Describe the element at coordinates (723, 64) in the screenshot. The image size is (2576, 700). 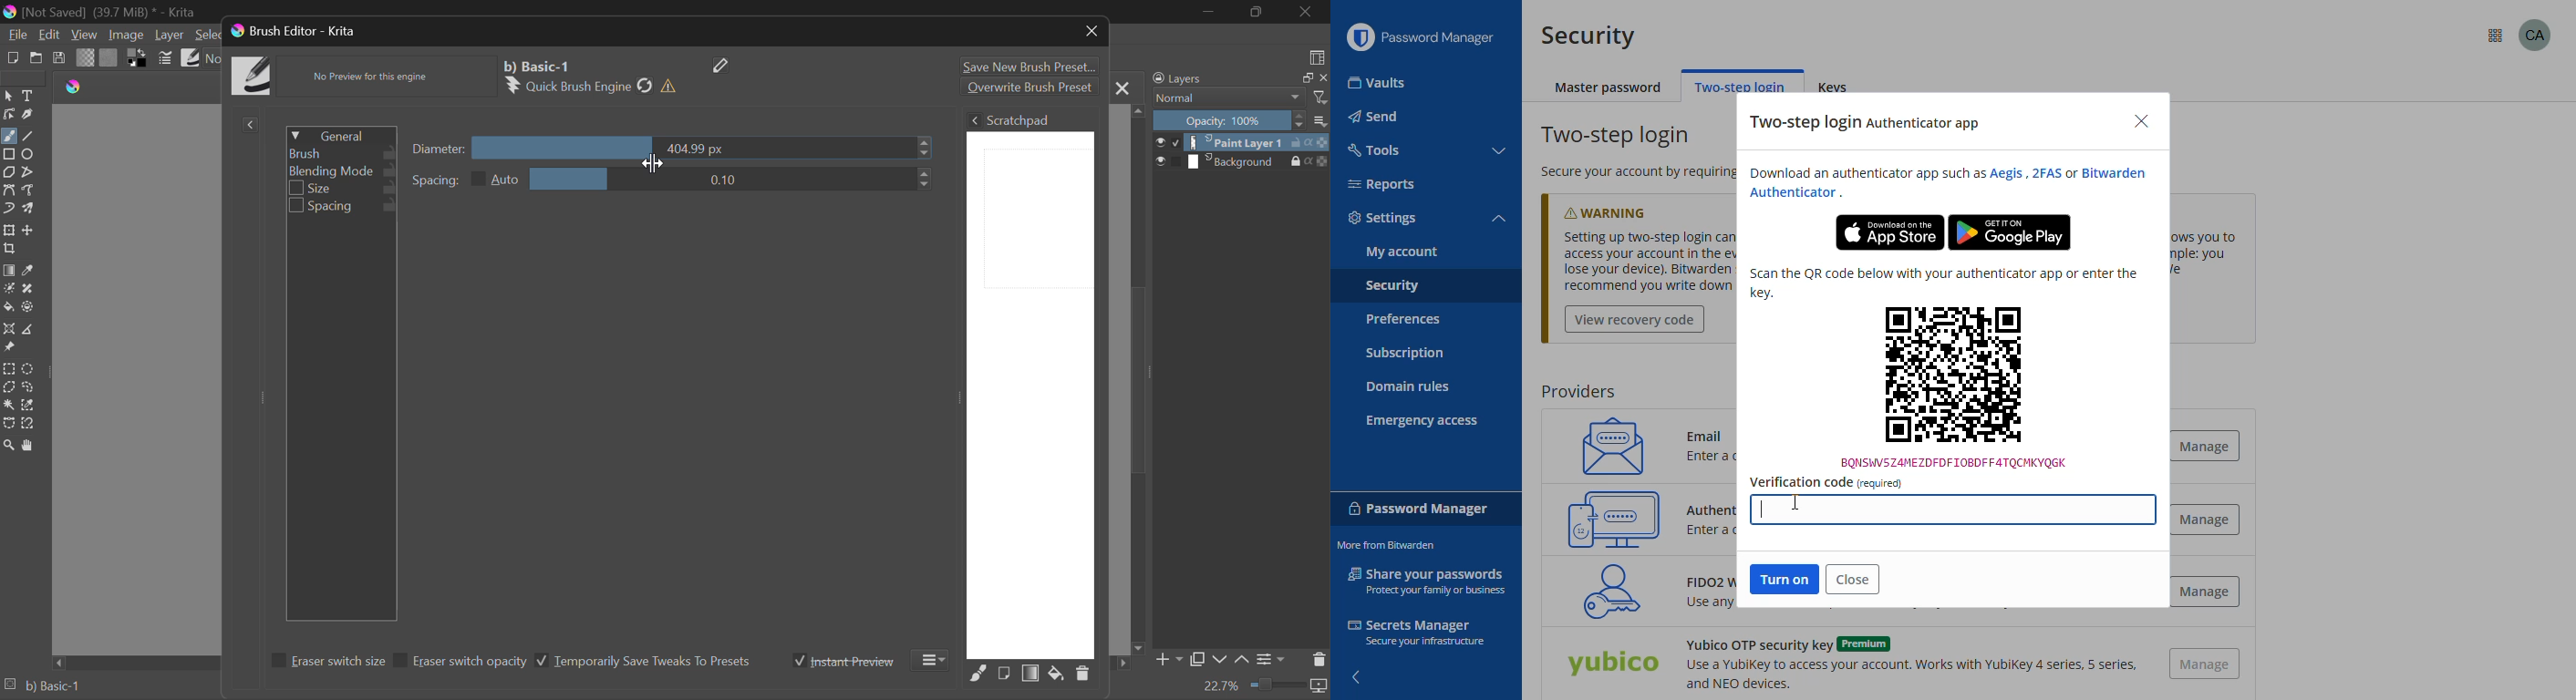
I see `Edit Name` at that location.